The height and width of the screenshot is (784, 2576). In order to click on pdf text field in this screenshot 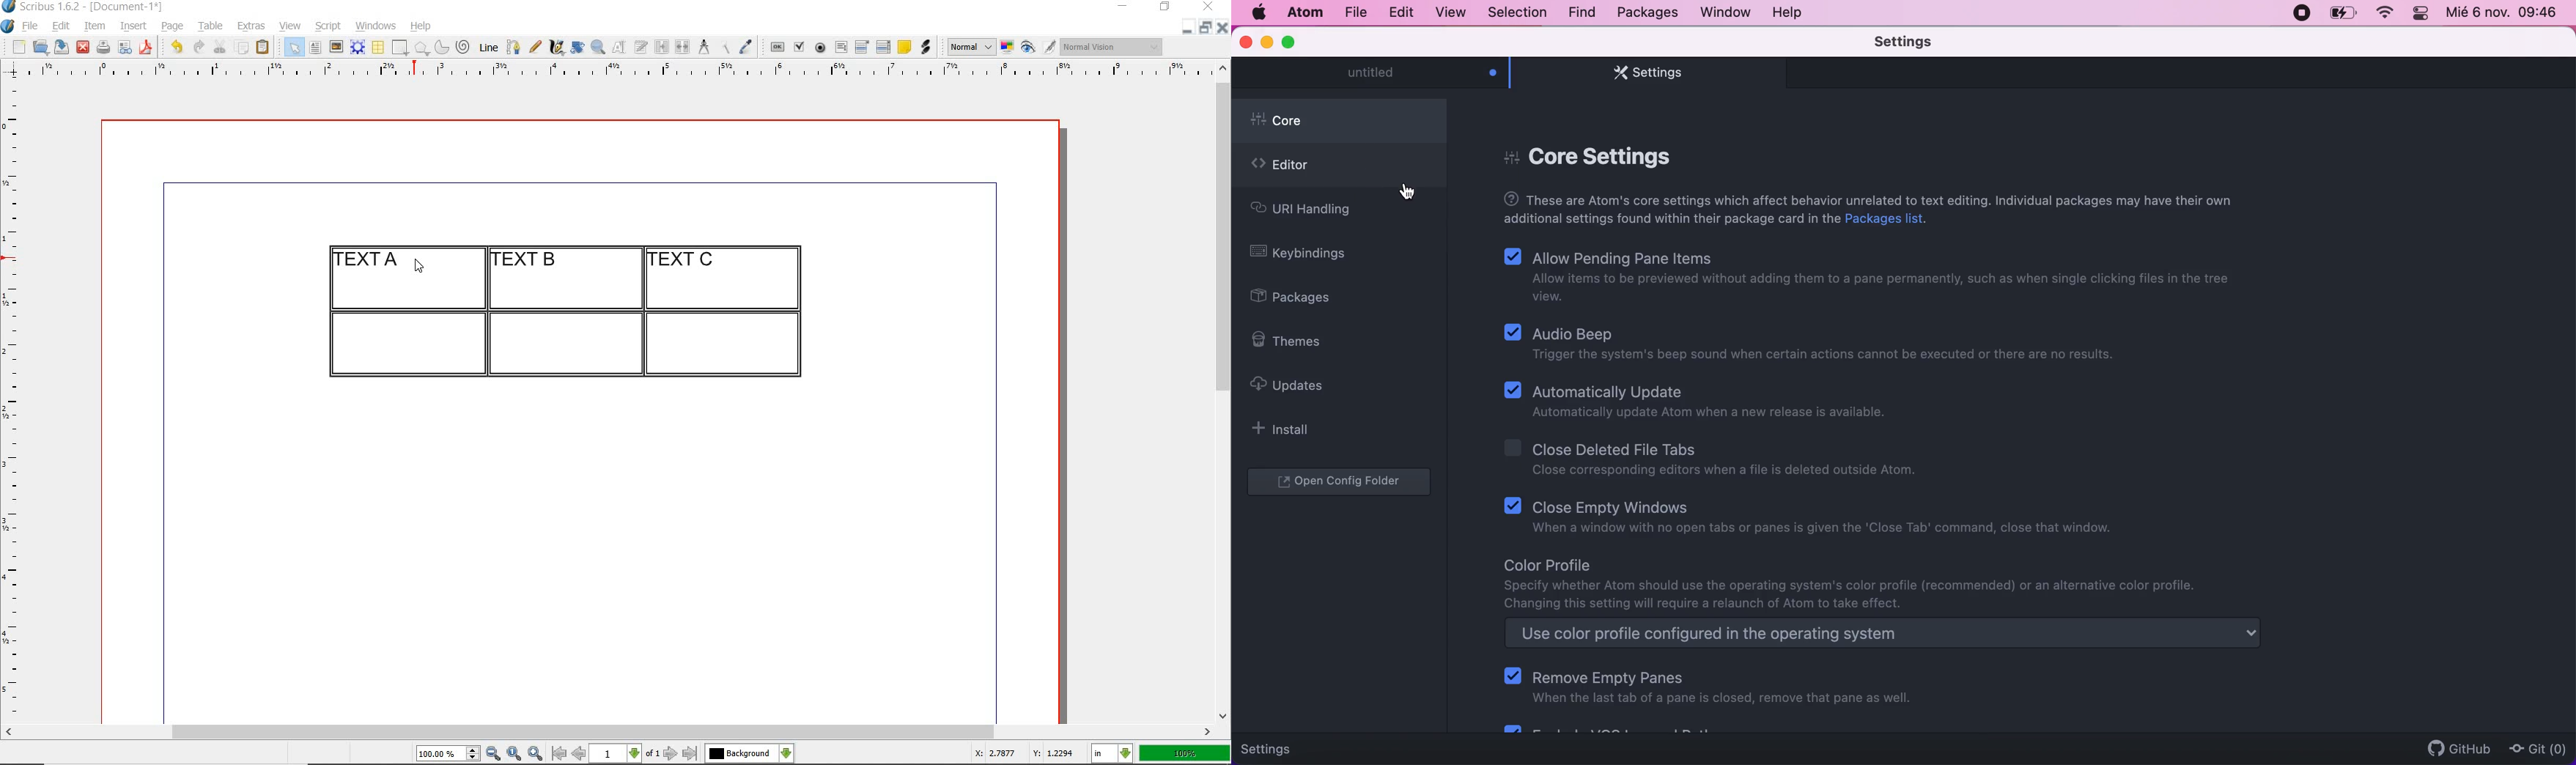, I will do `click(841, 48)`.